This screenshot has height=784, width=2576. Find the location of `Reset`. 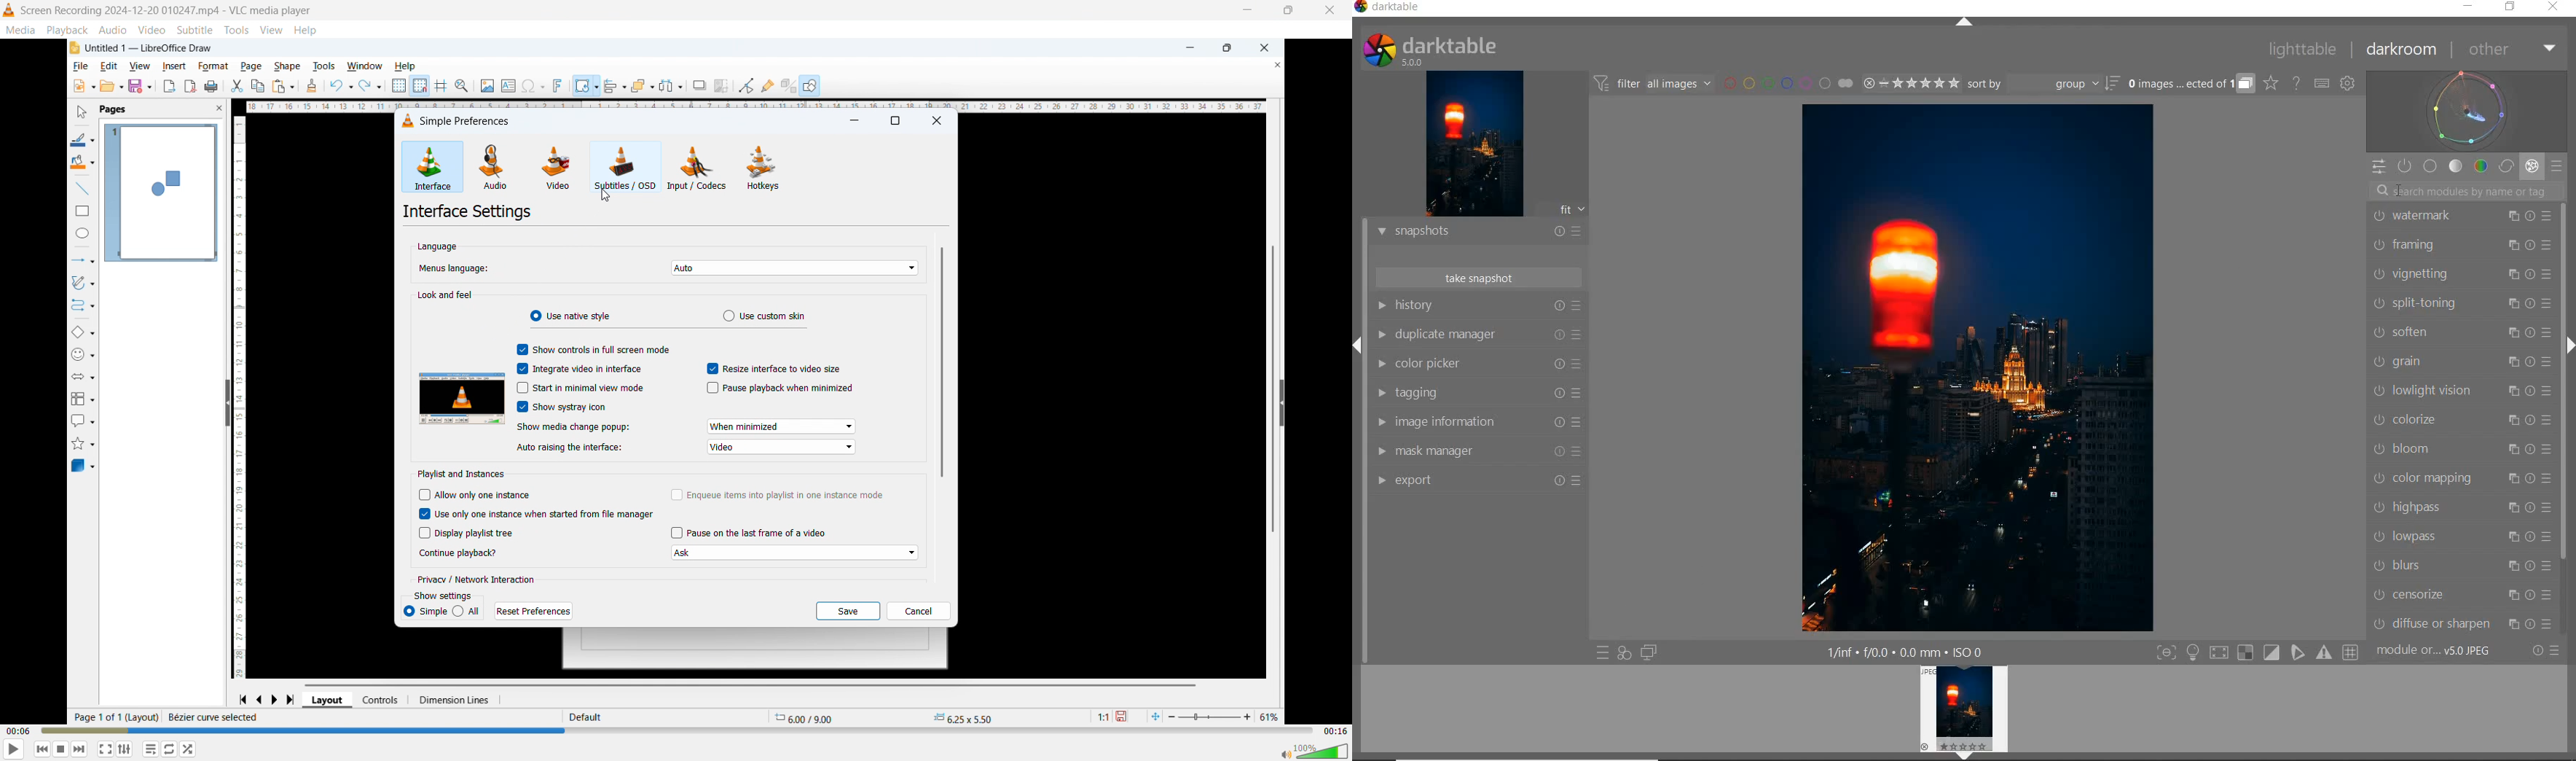

Reset is located at coordinates (2530, 273).